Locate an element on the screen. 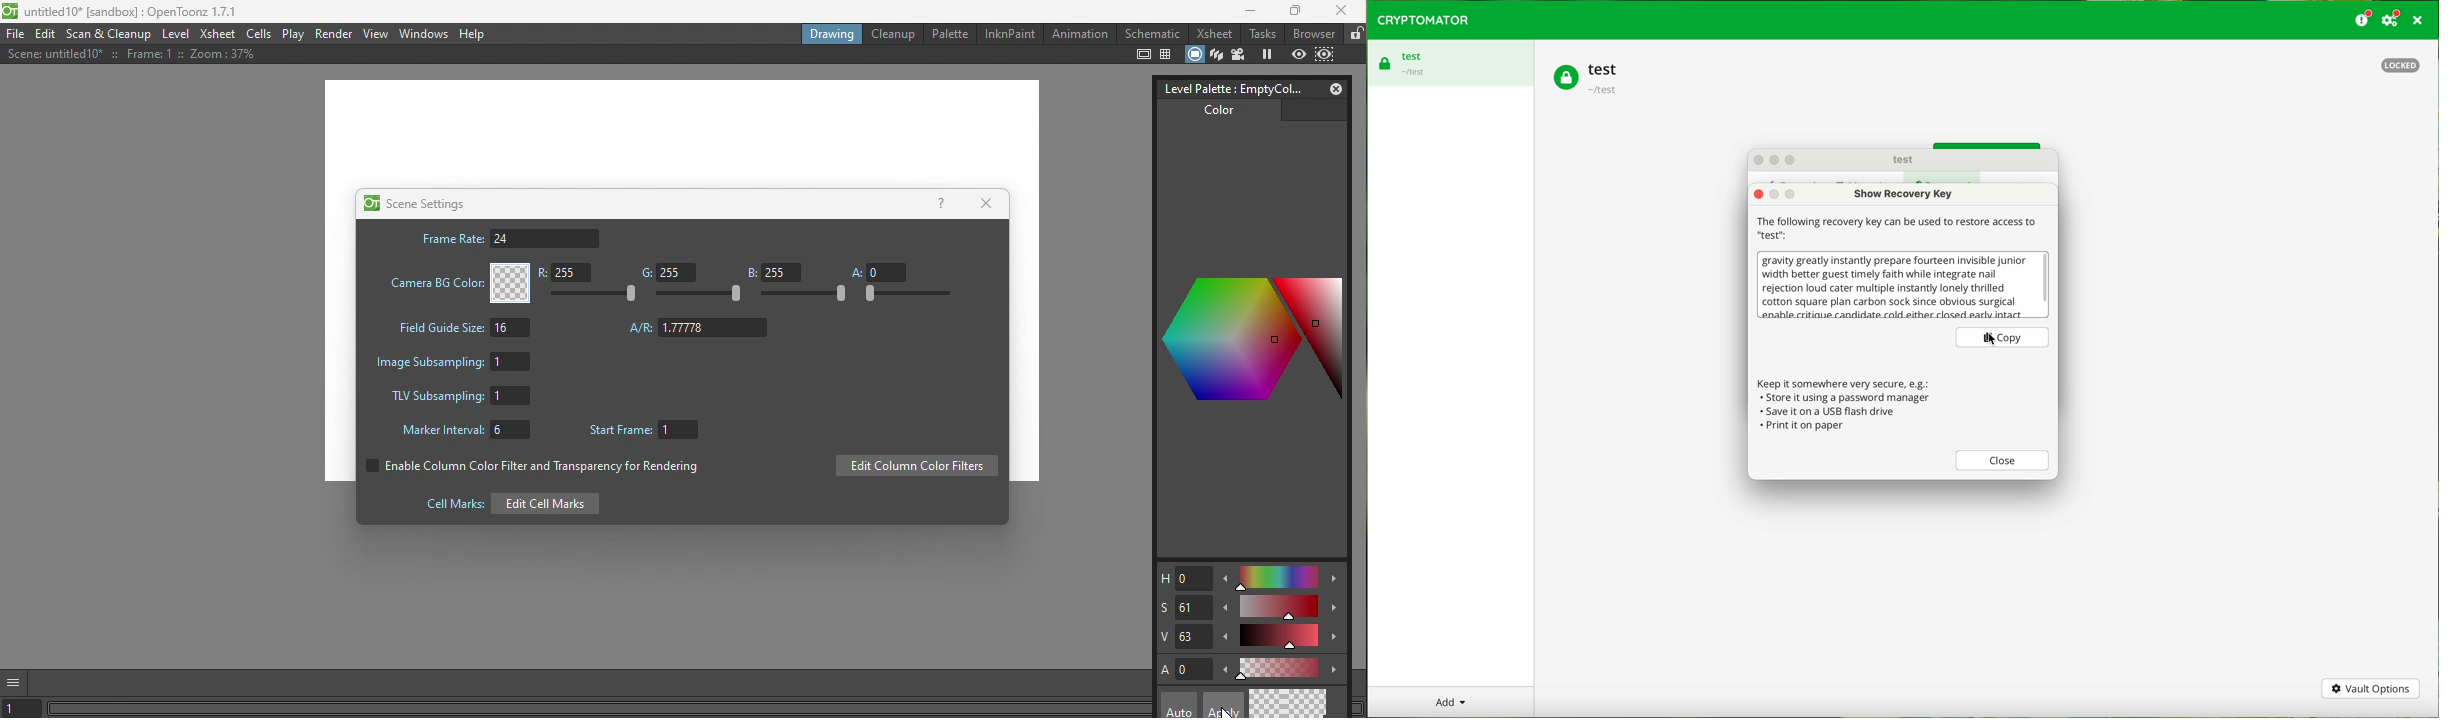 The image size is (2464, 728). Freeze is located at coordinates (1267, 55).